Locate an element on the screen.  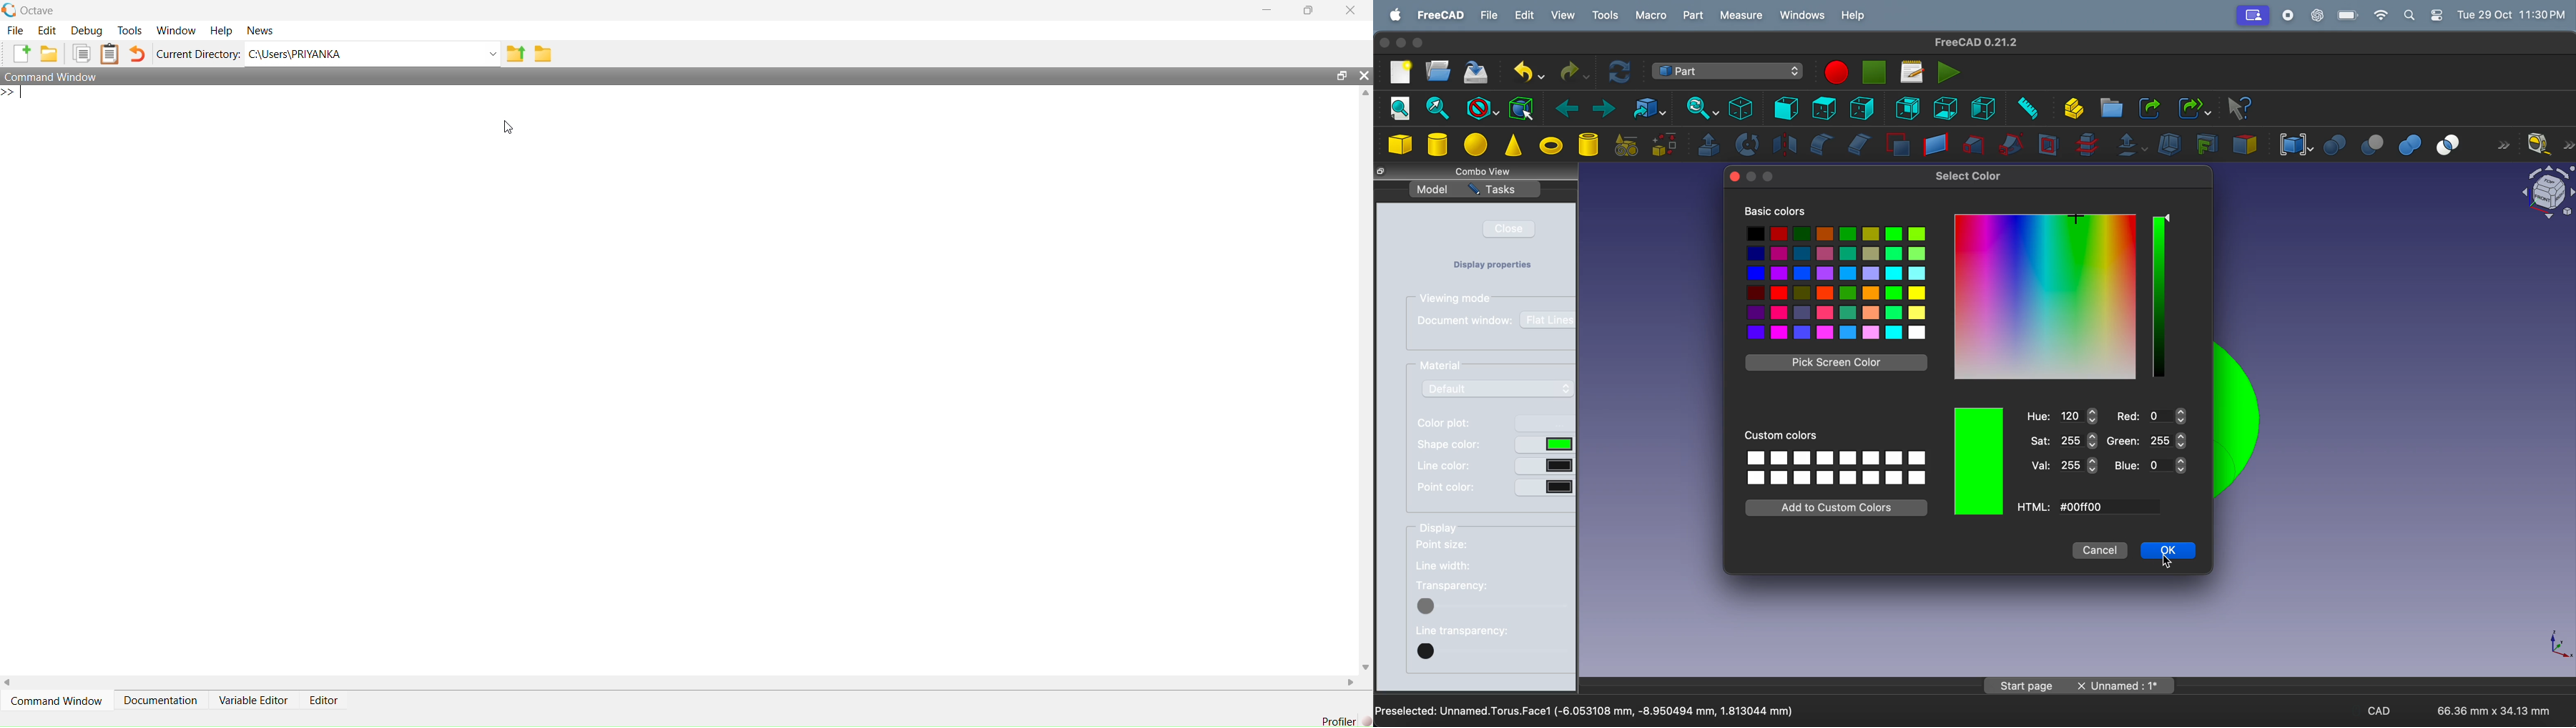
66.36 mm * 34.13 mm is located at coordinates (2495, 711).